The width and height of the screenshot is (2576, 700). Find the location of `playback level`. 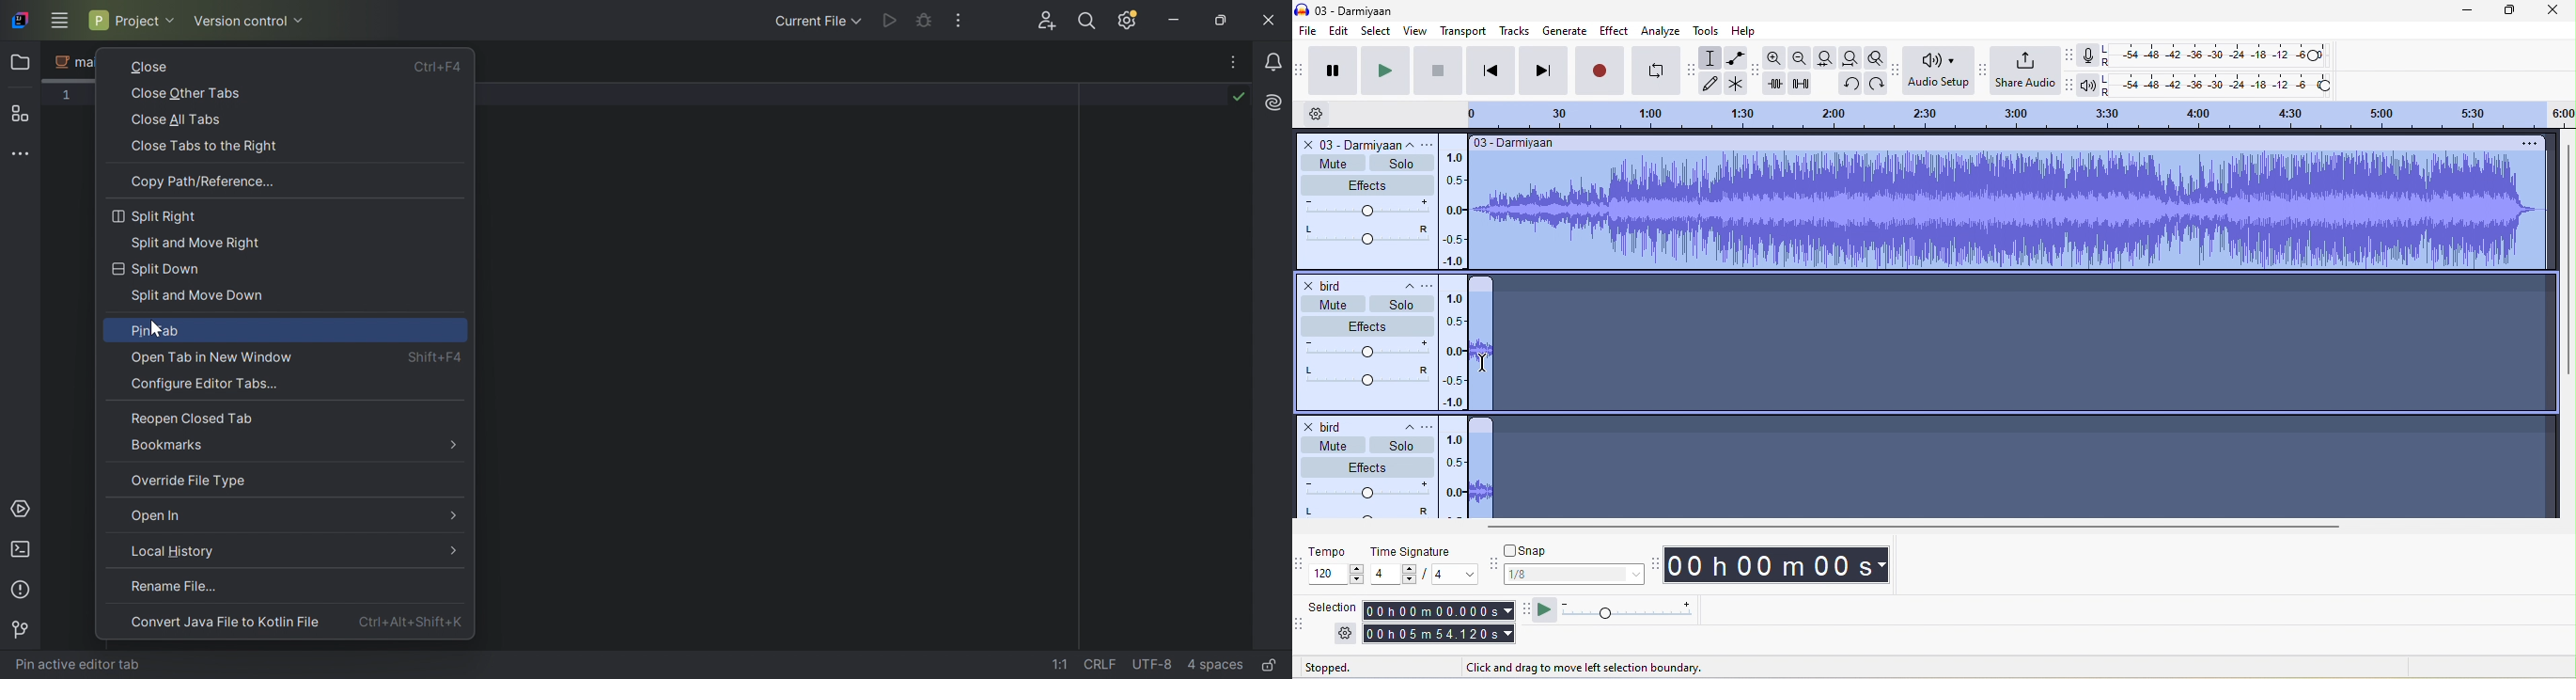

playback level is located at coordinates (2222, 85).